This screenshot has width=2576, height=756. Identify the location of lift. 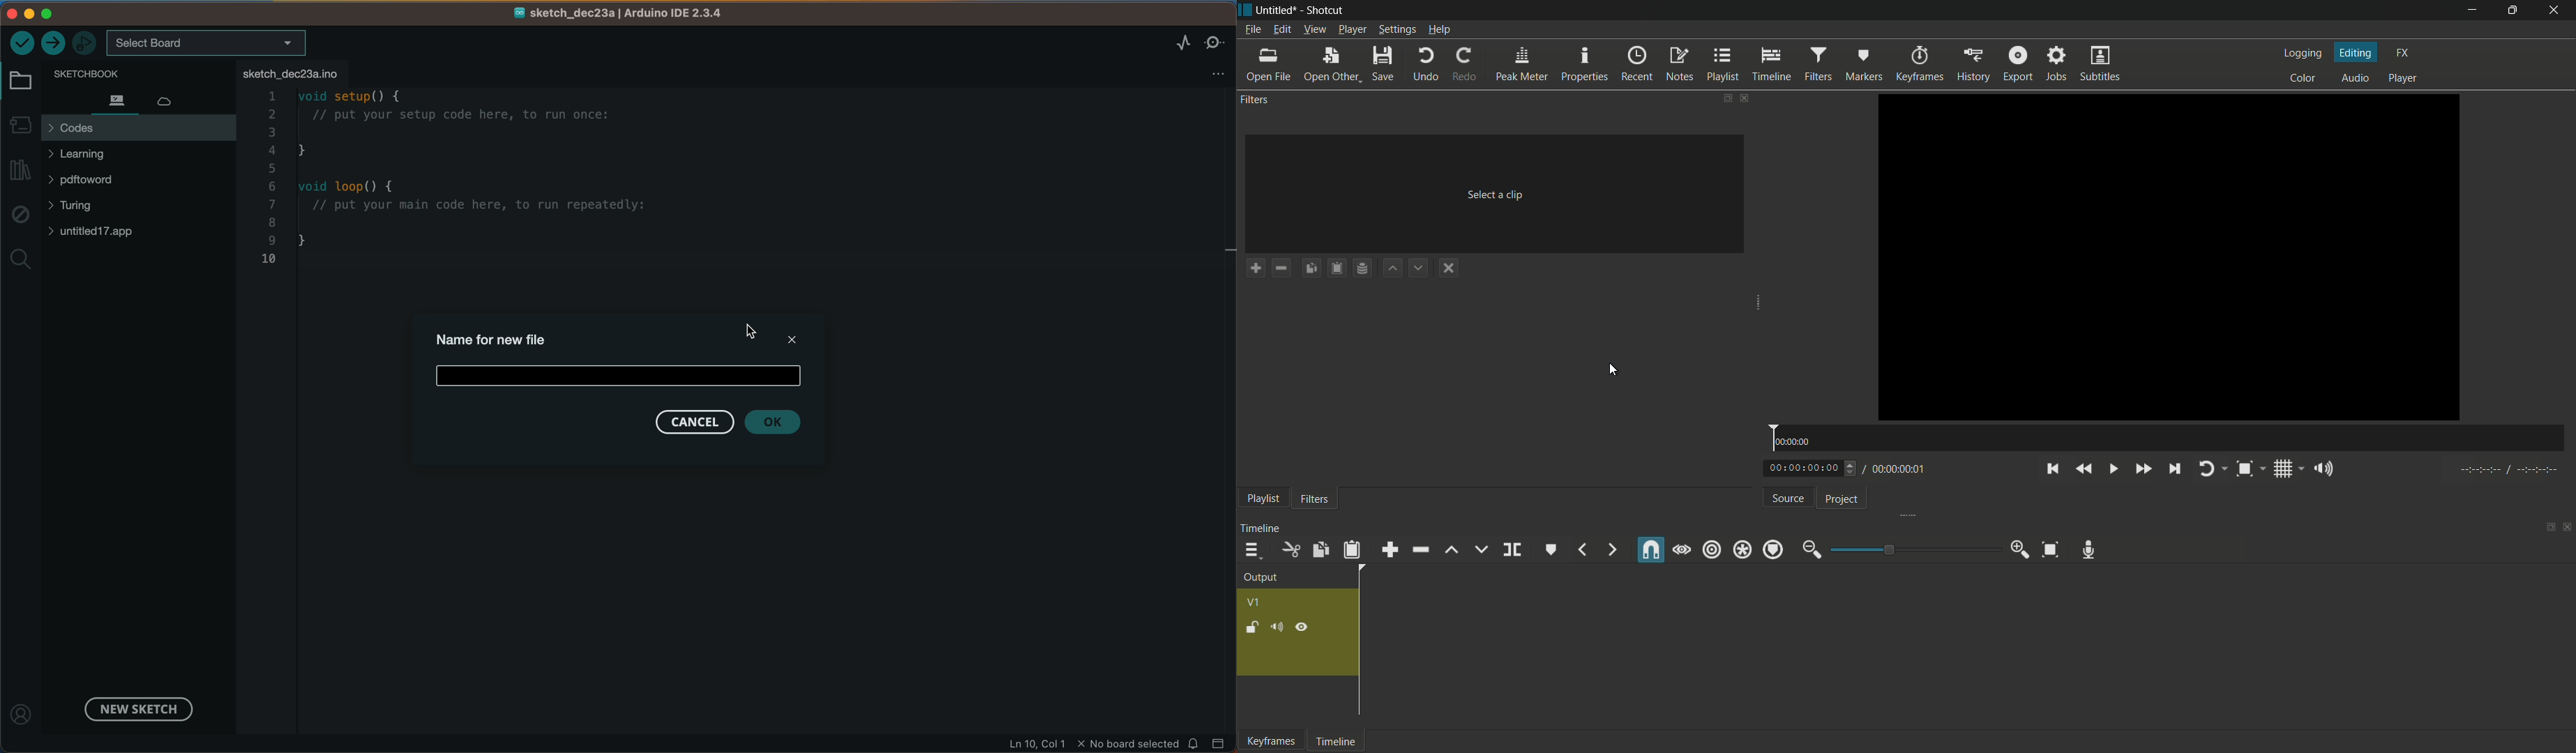
(1454, 550).